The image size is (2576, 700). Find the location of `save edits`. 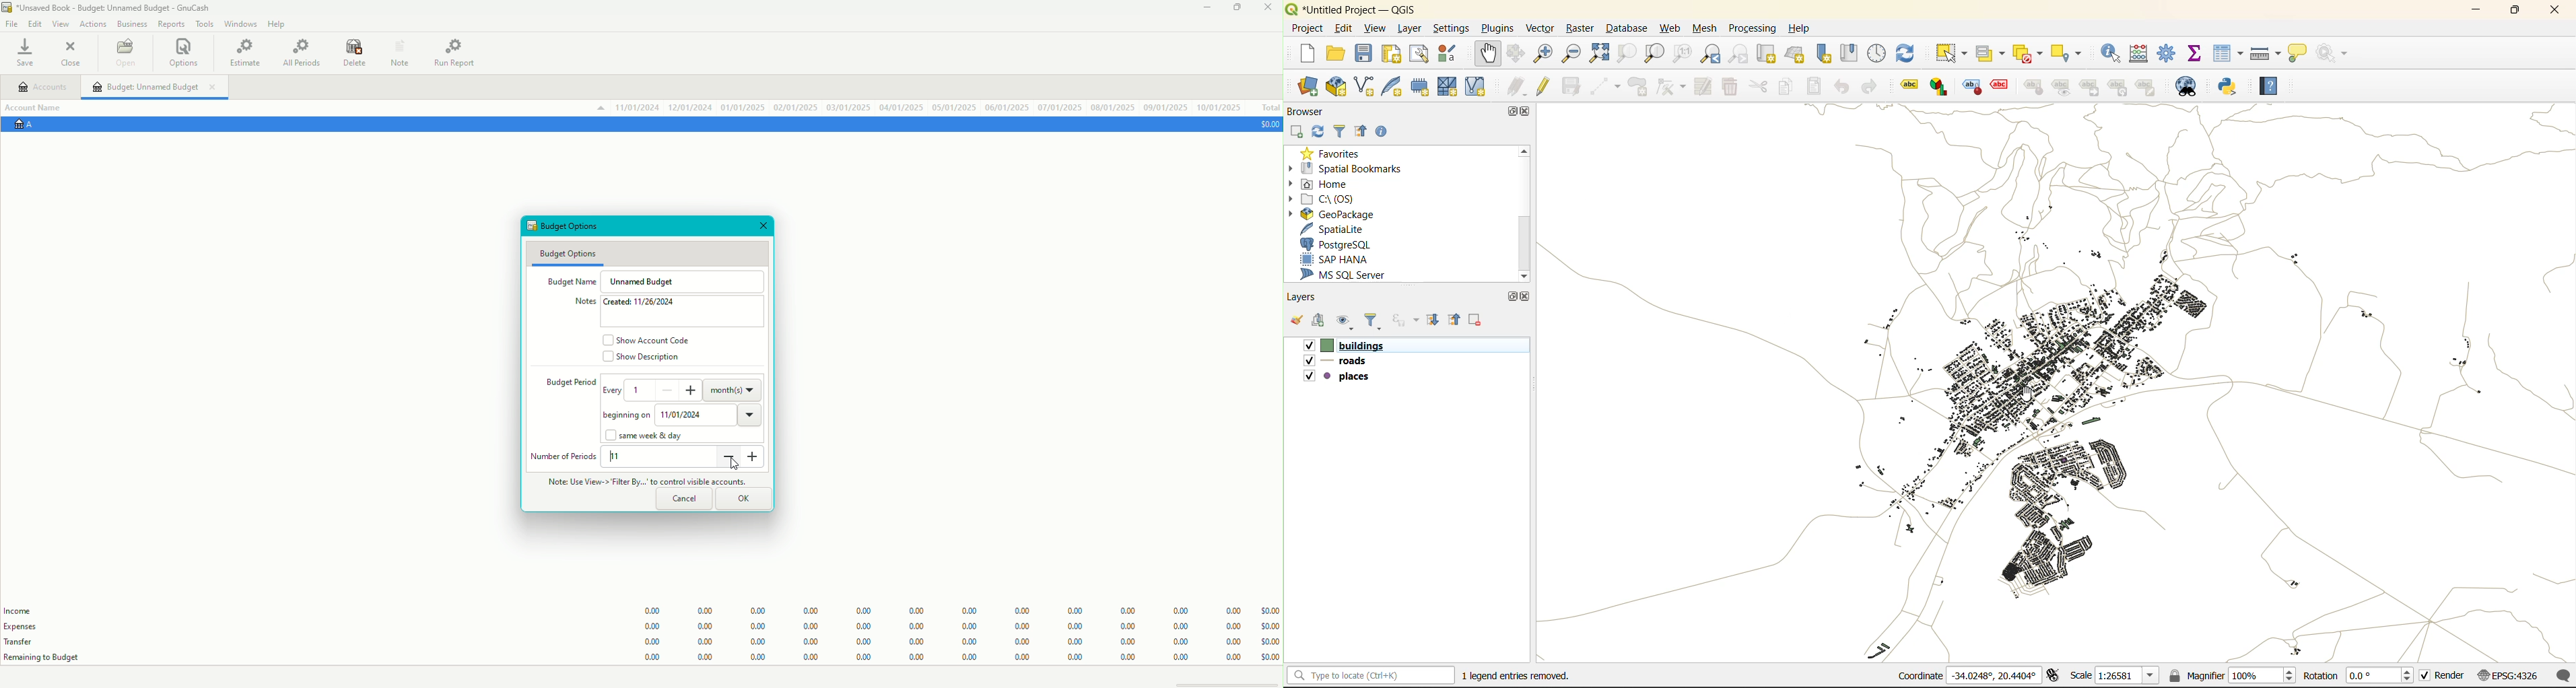

save edits is located at coordinates (1571, 86).